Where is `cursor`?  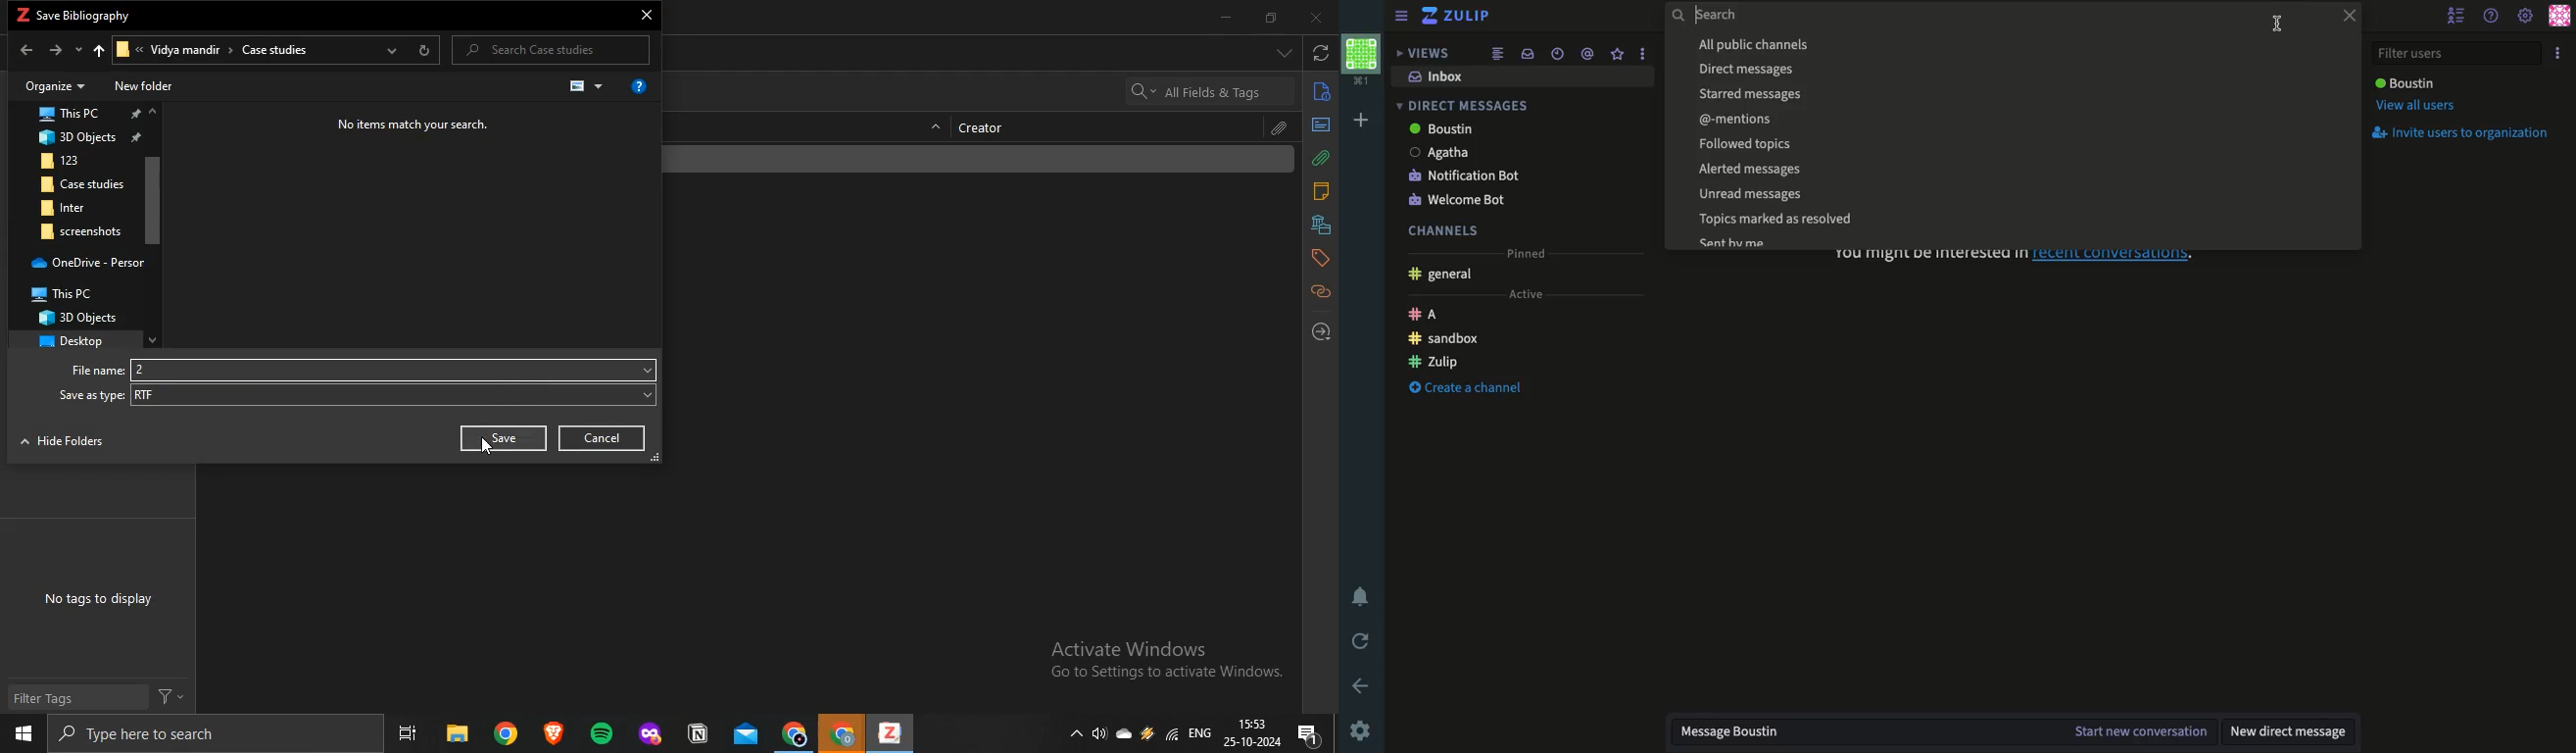
cursor is located at coordinates (492, 447).